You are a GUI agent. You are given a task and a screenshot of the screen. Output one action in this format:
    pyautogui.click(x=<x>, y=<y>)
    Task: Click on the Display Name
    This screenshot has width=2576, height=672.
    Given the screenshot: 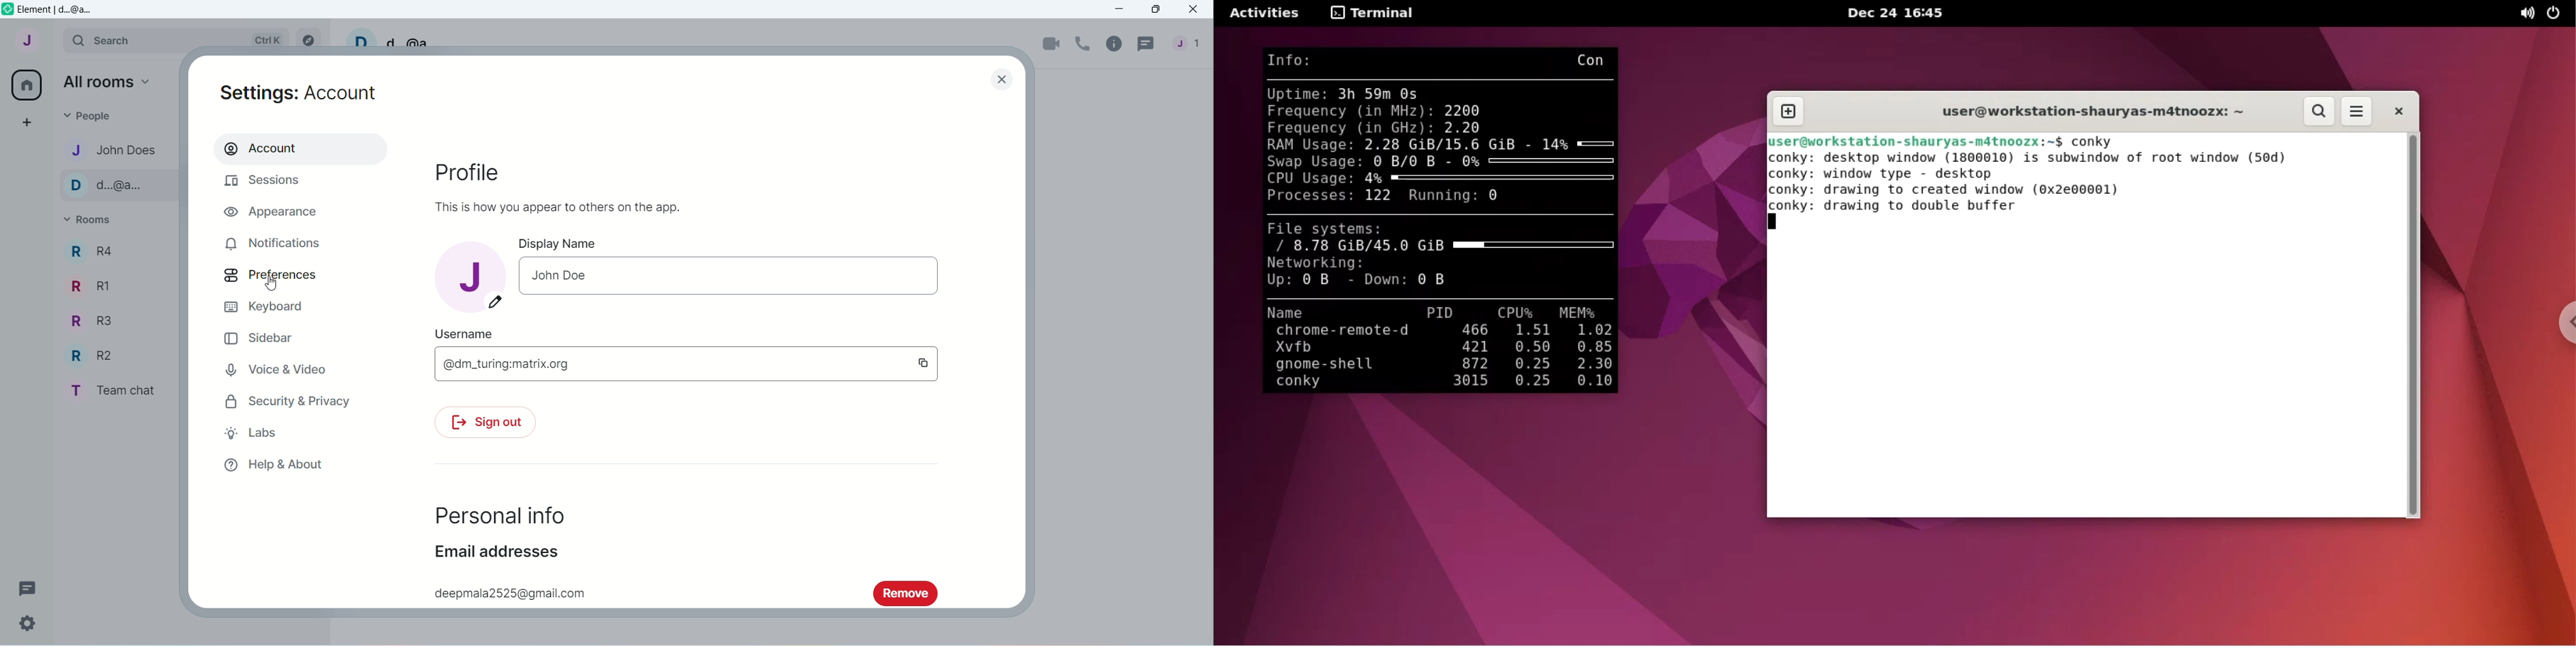 What is the action you would take?
    pyautogui.click(x=568, y=241)
    